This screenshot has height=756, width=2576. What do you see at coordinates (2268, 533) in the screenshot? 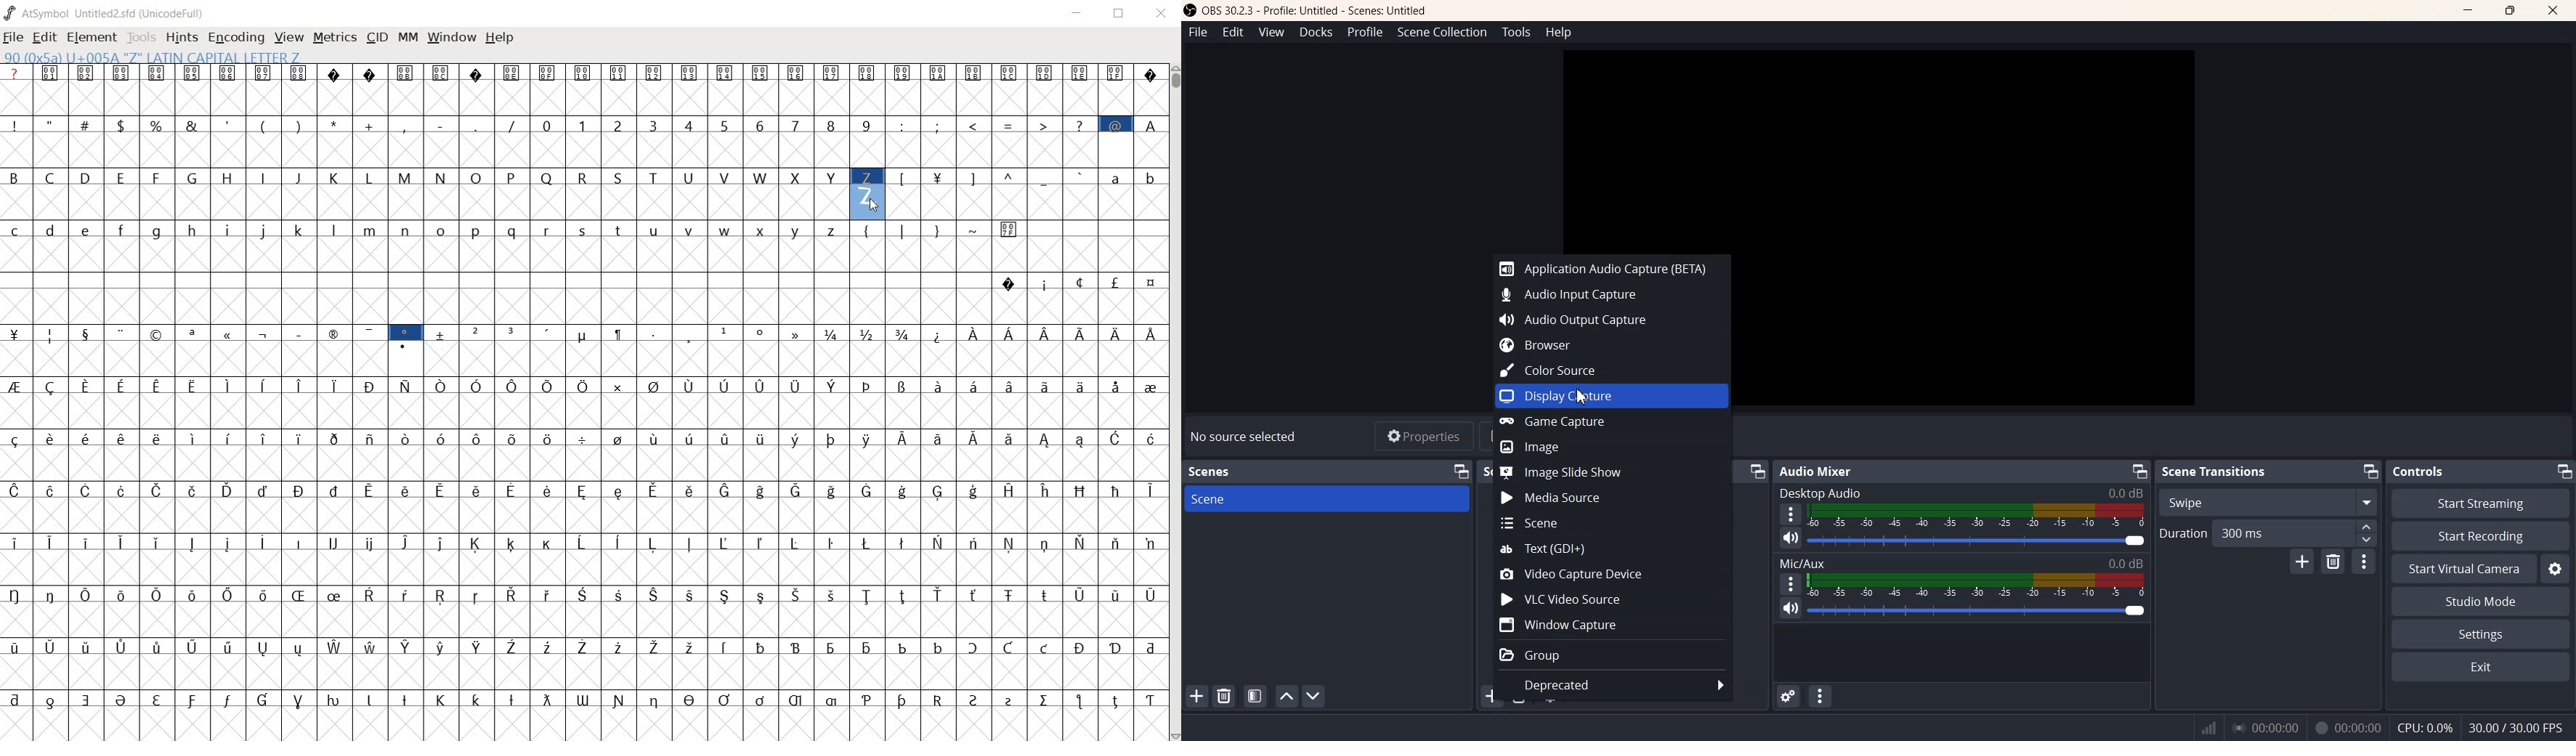
I see `Duration` at bounding box center [2268, 533].